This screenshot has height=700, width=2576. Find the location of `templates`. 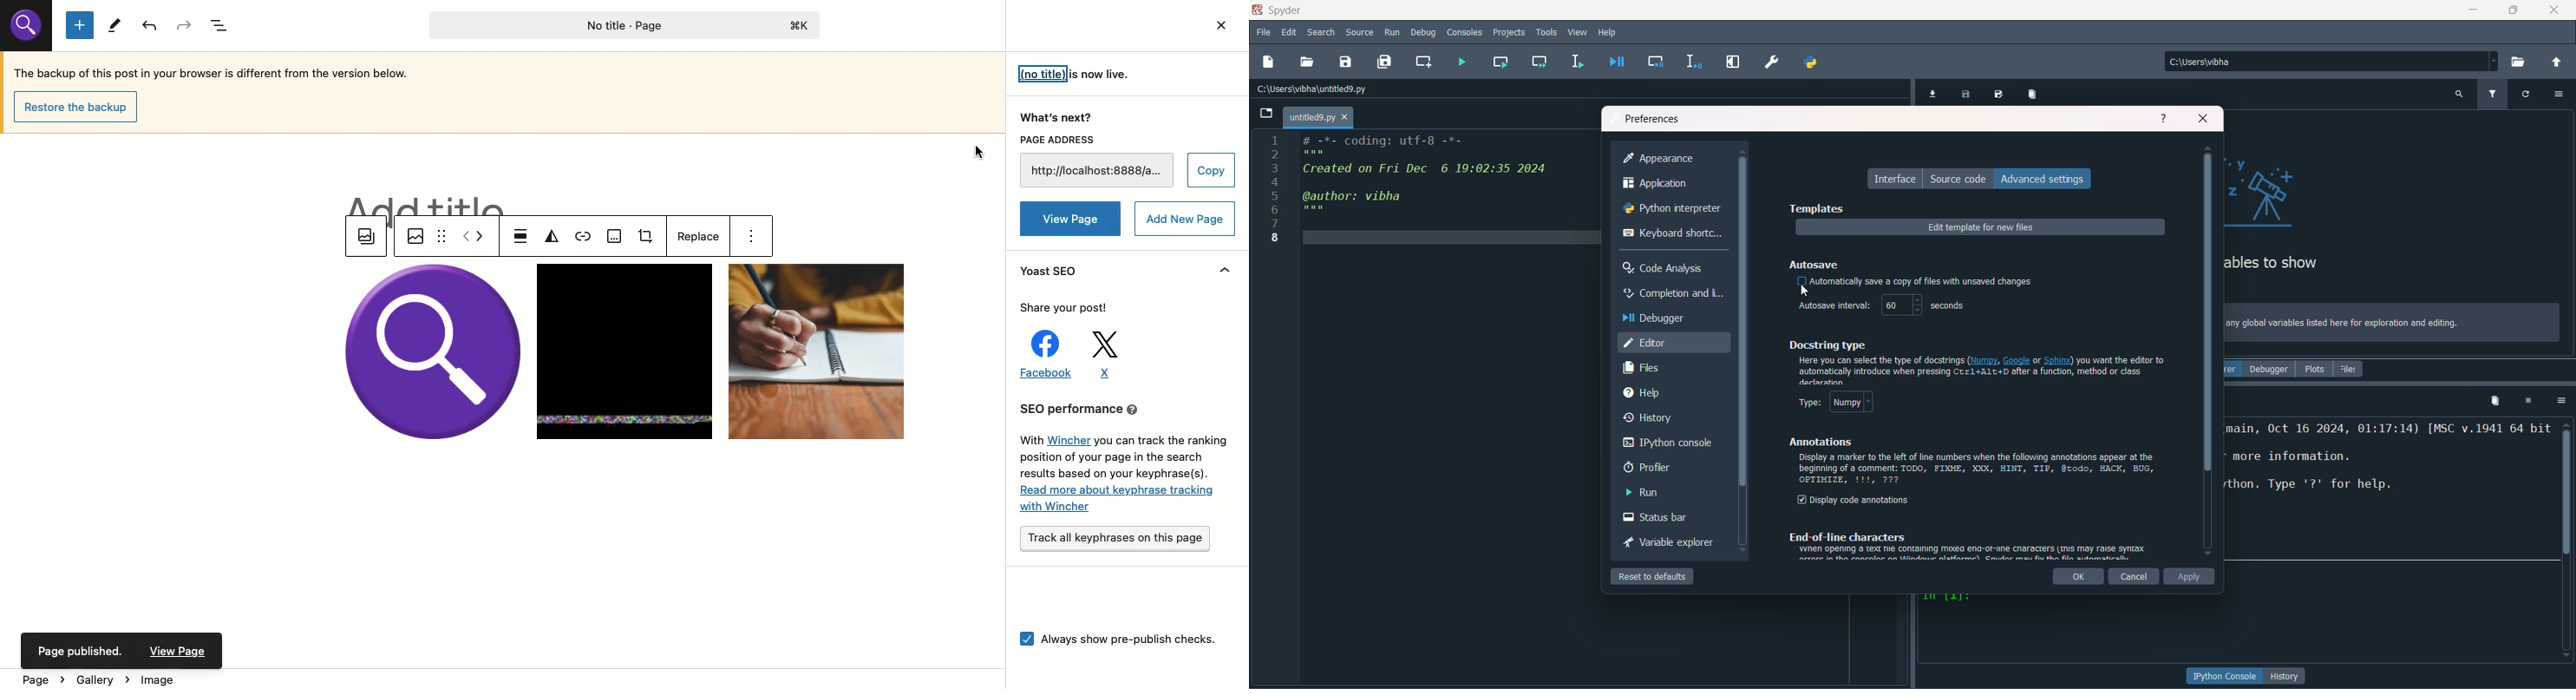

templates is located at coordinates (1815, 208).